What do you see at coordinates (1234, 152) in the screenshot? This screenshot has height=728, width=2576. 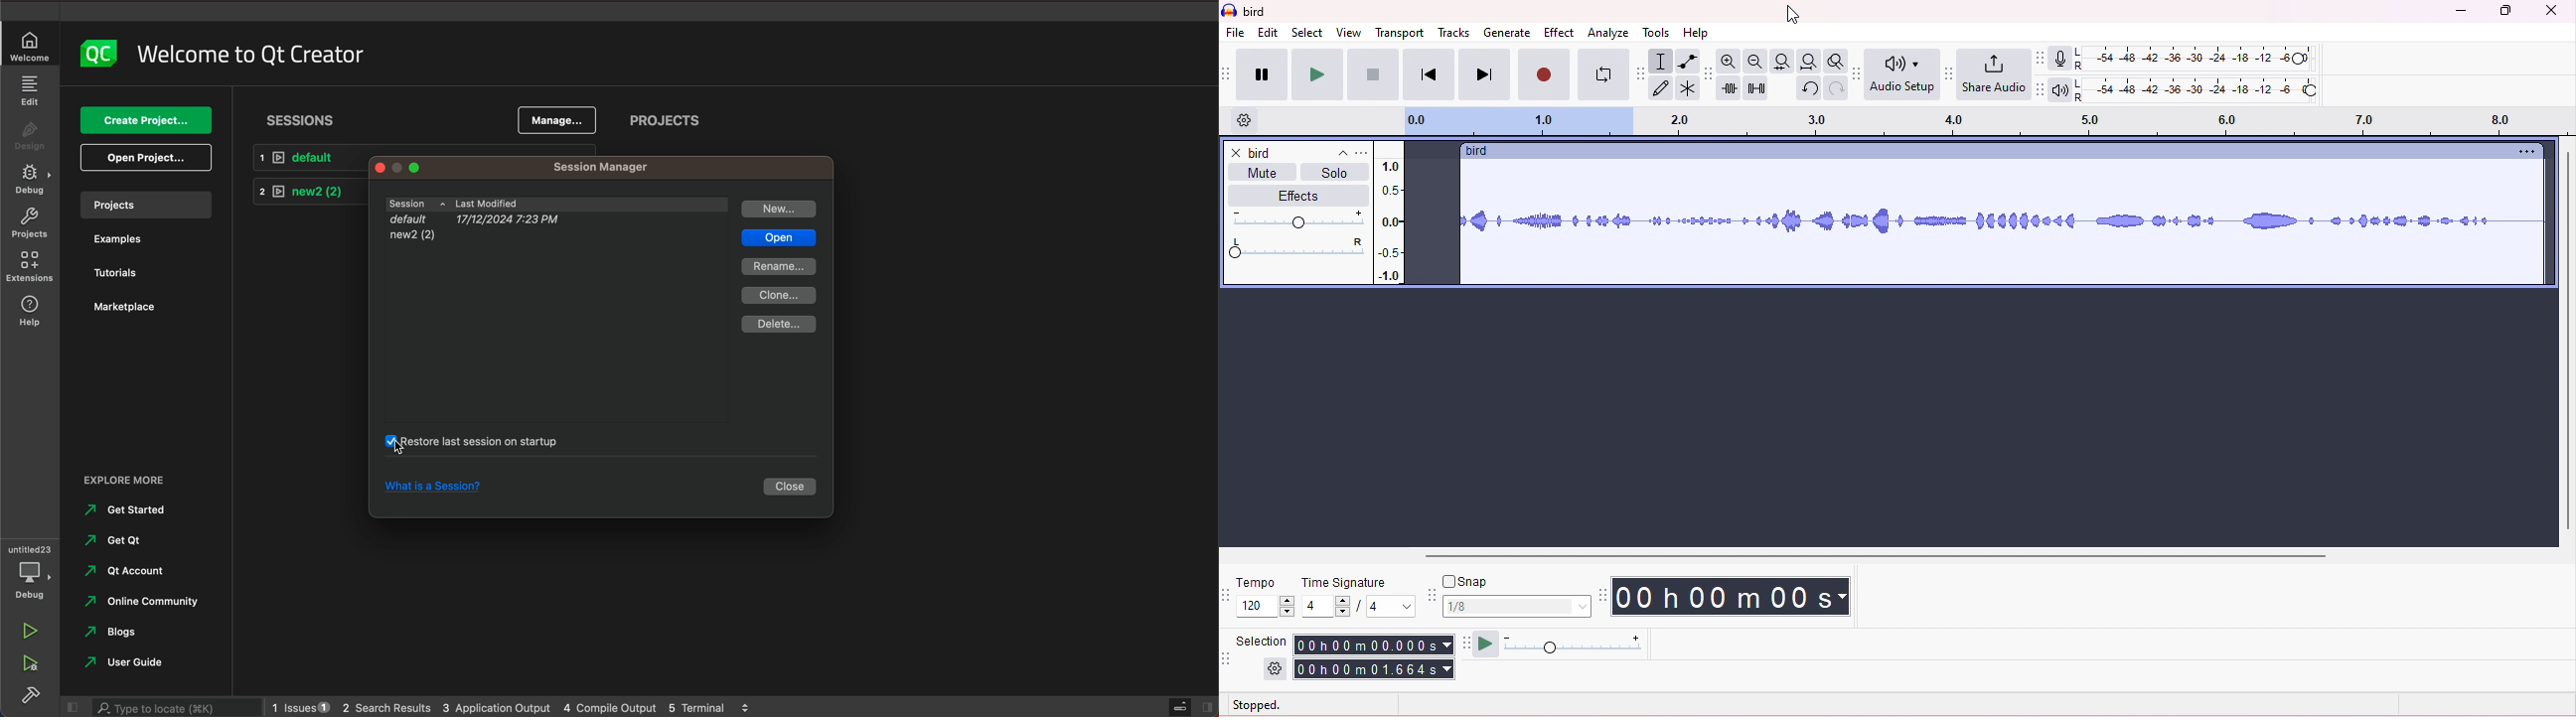 I see `close` at bounding box center [1234, 152].